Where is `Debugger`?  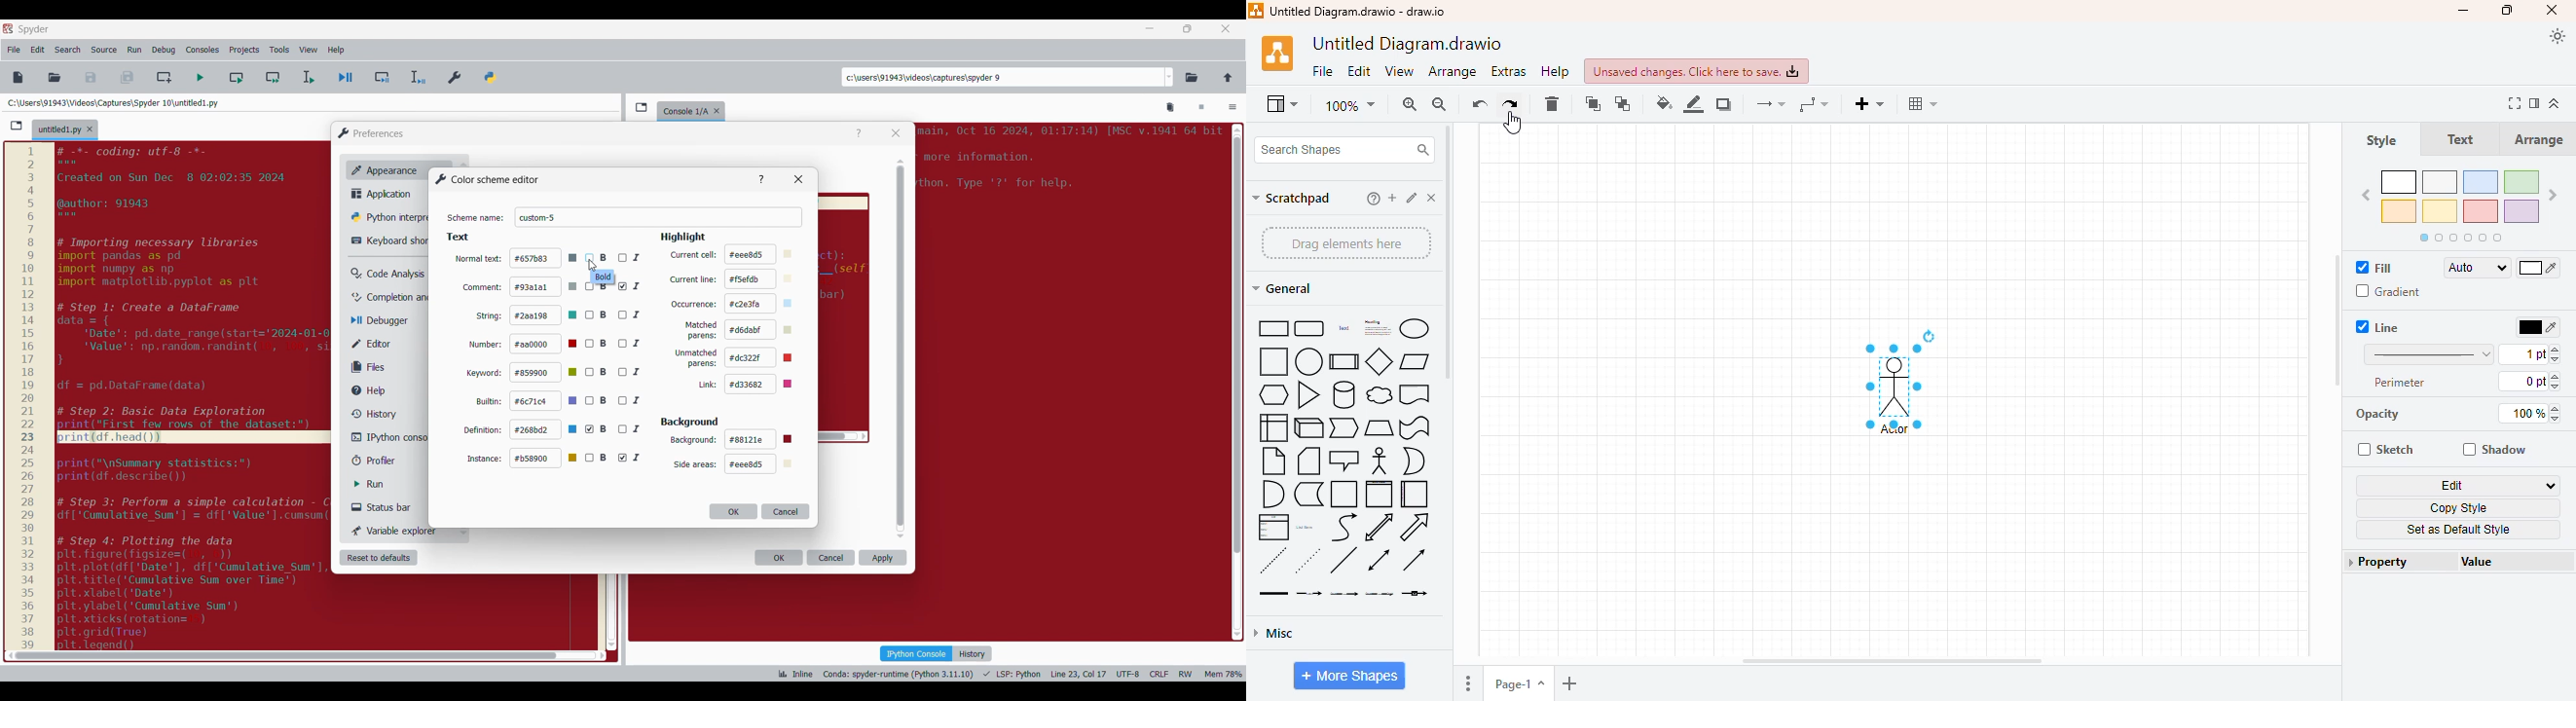 Debugger is located at coordinates (386, 321).